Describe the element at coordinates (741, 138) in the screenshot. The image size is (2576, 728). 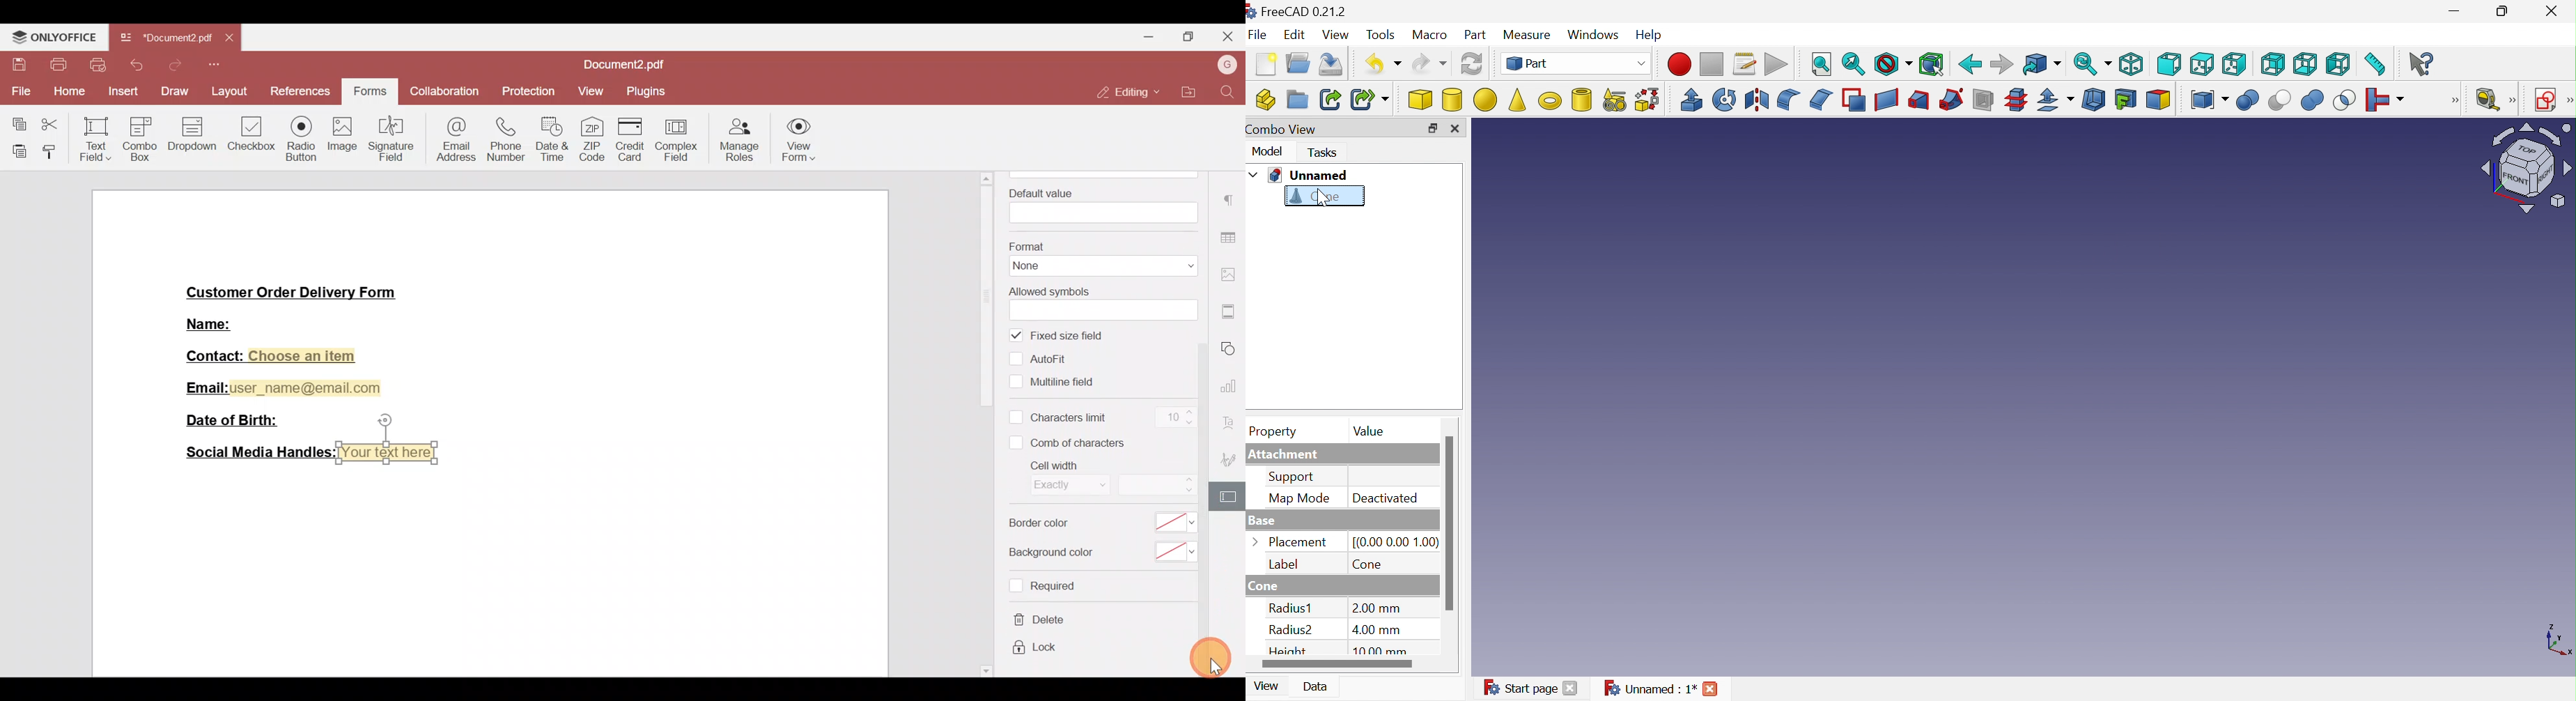
I see `Manage roles` at that location.